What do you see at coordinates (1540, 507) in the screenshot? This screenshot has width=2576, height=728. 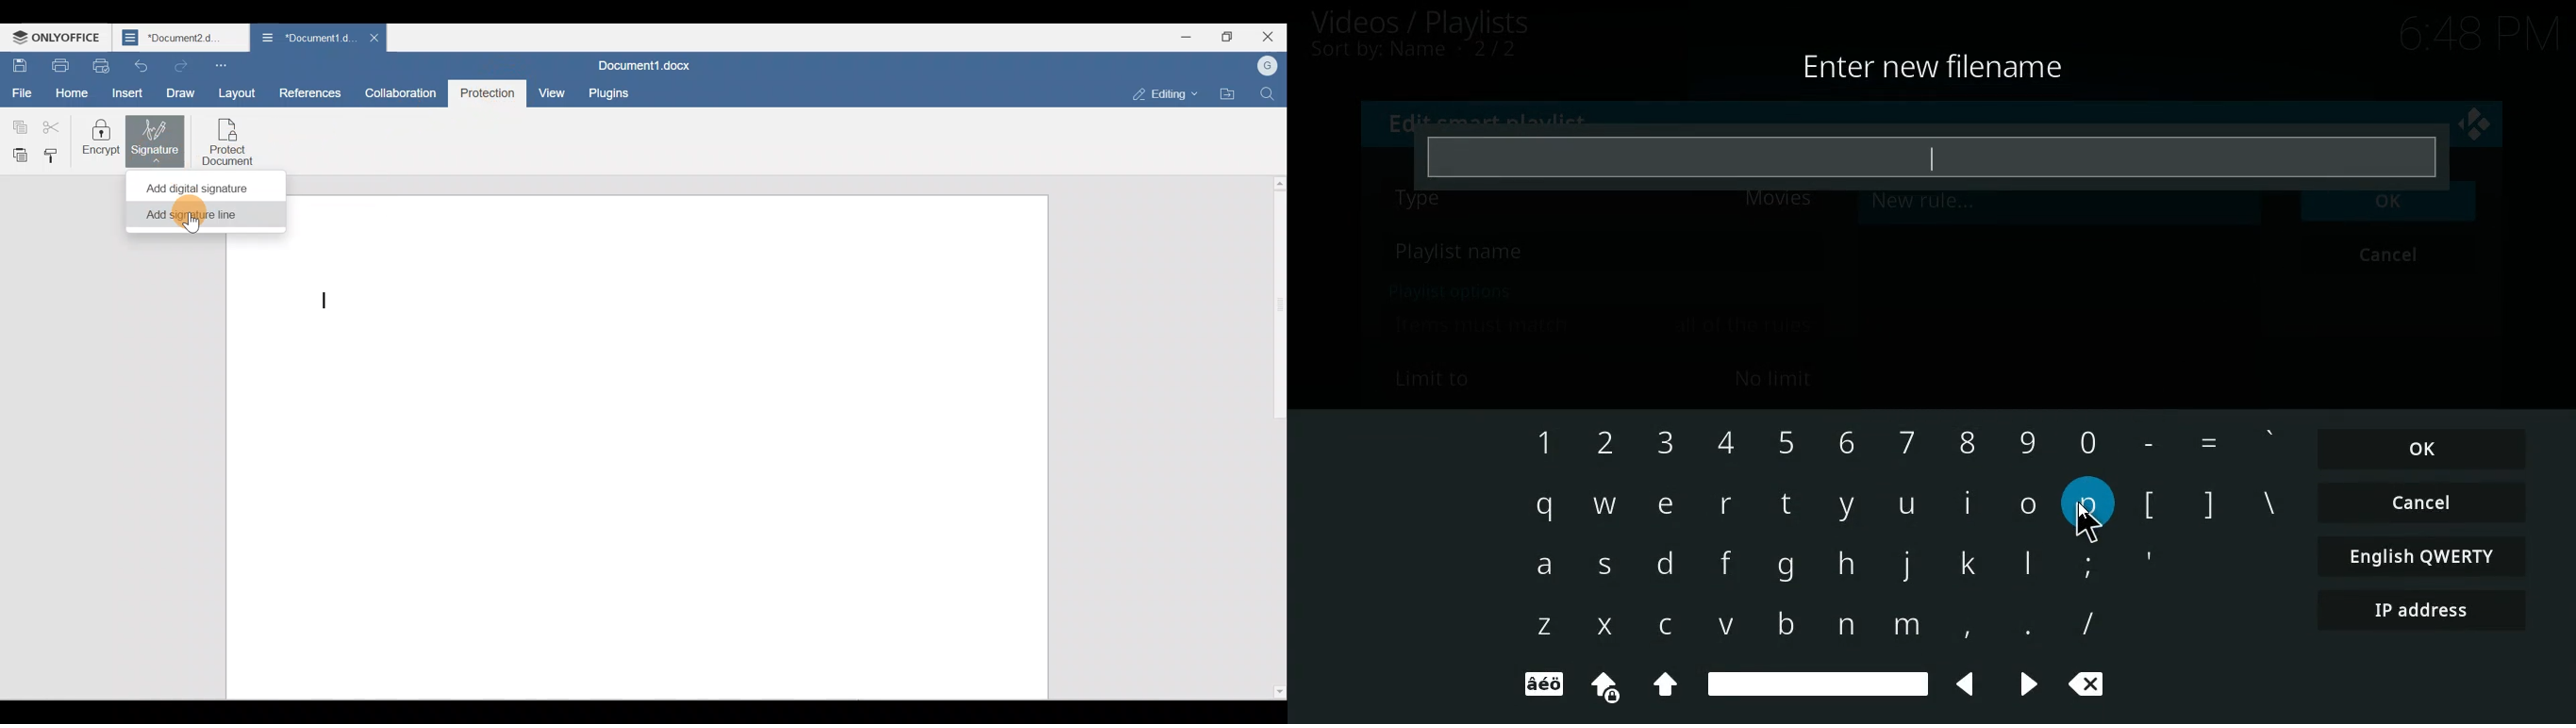 I see `q` at bounding box center [1540, 507].